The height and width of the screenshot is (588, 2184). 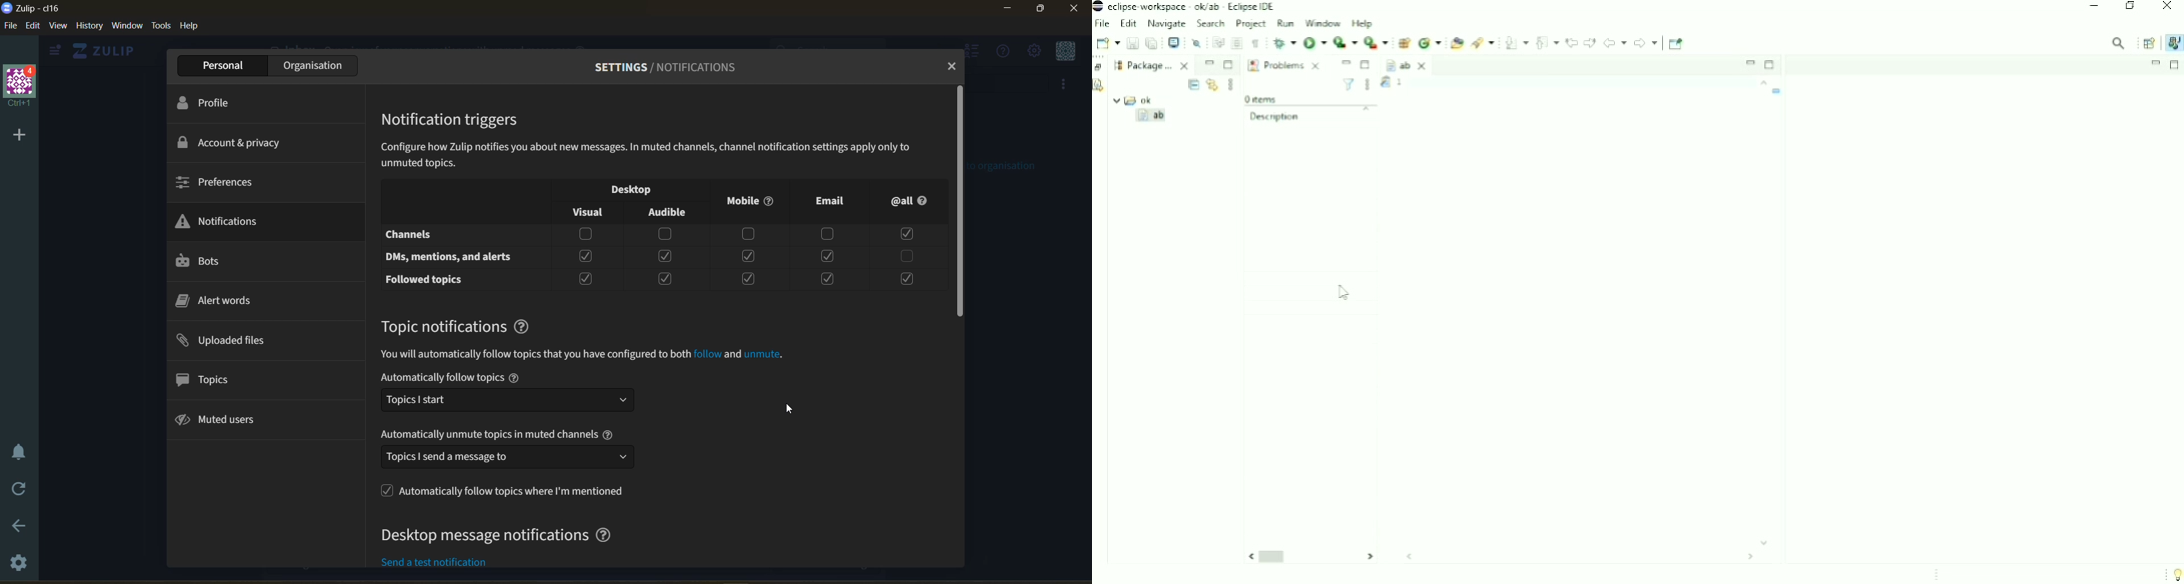 I want to click on view side bar, so click(x=57, y=51).